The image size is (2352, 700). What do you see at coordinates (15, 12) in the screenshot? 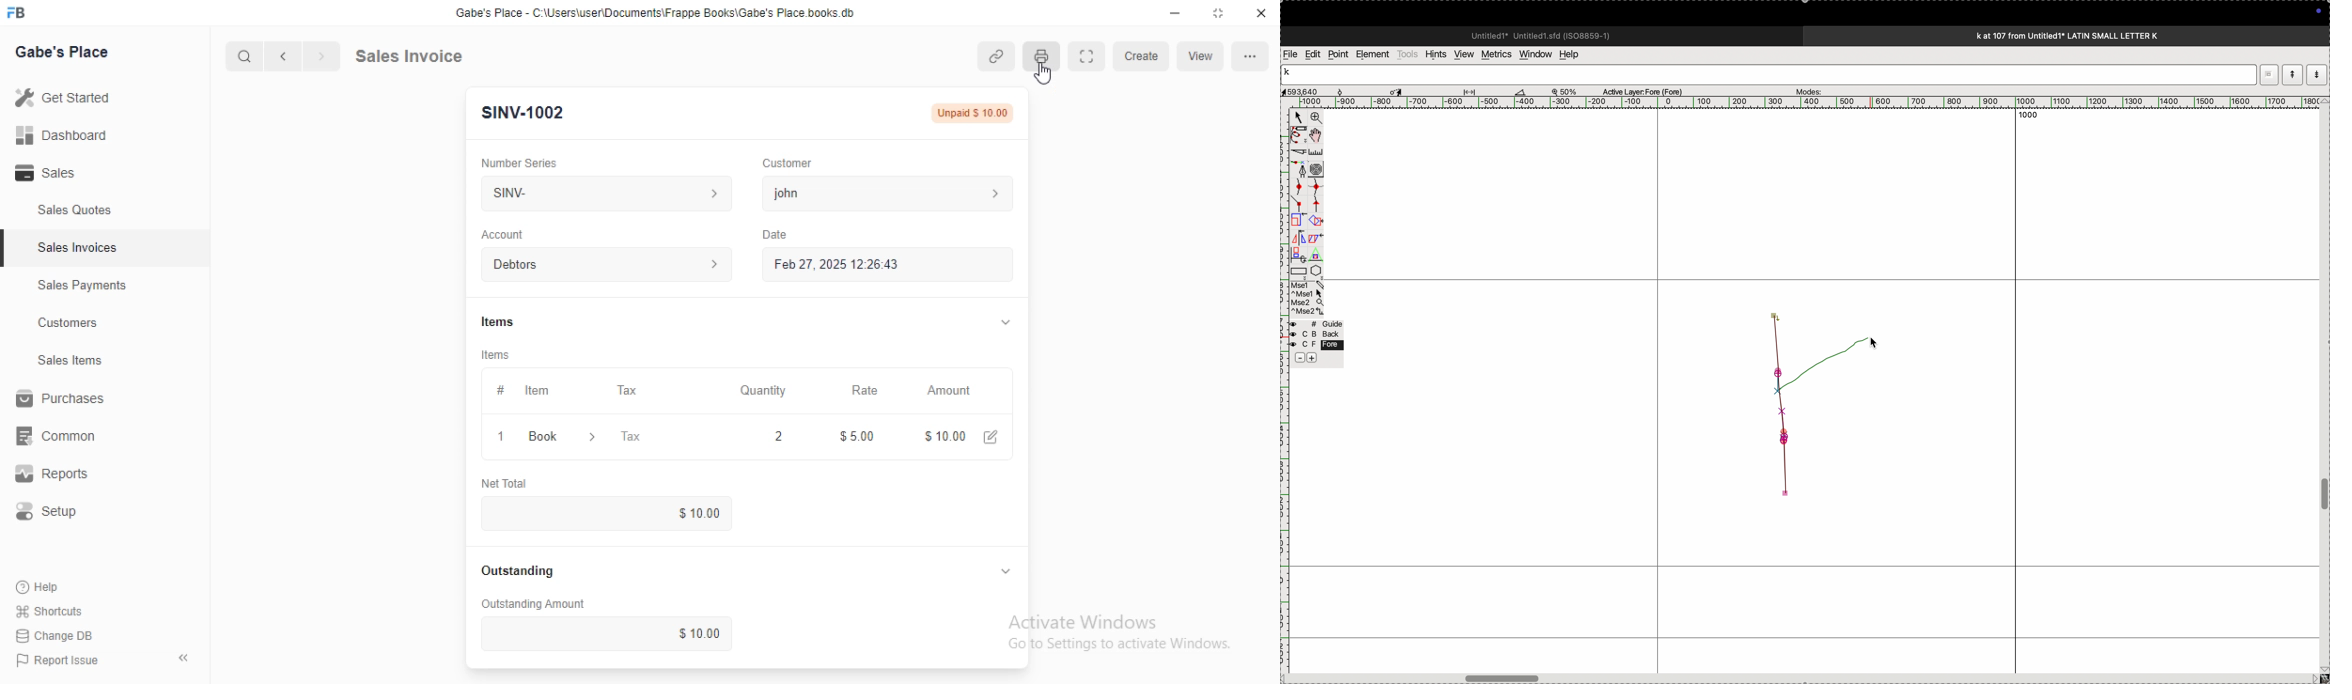
I see `FB-logo` at bounding box center [15, 12].